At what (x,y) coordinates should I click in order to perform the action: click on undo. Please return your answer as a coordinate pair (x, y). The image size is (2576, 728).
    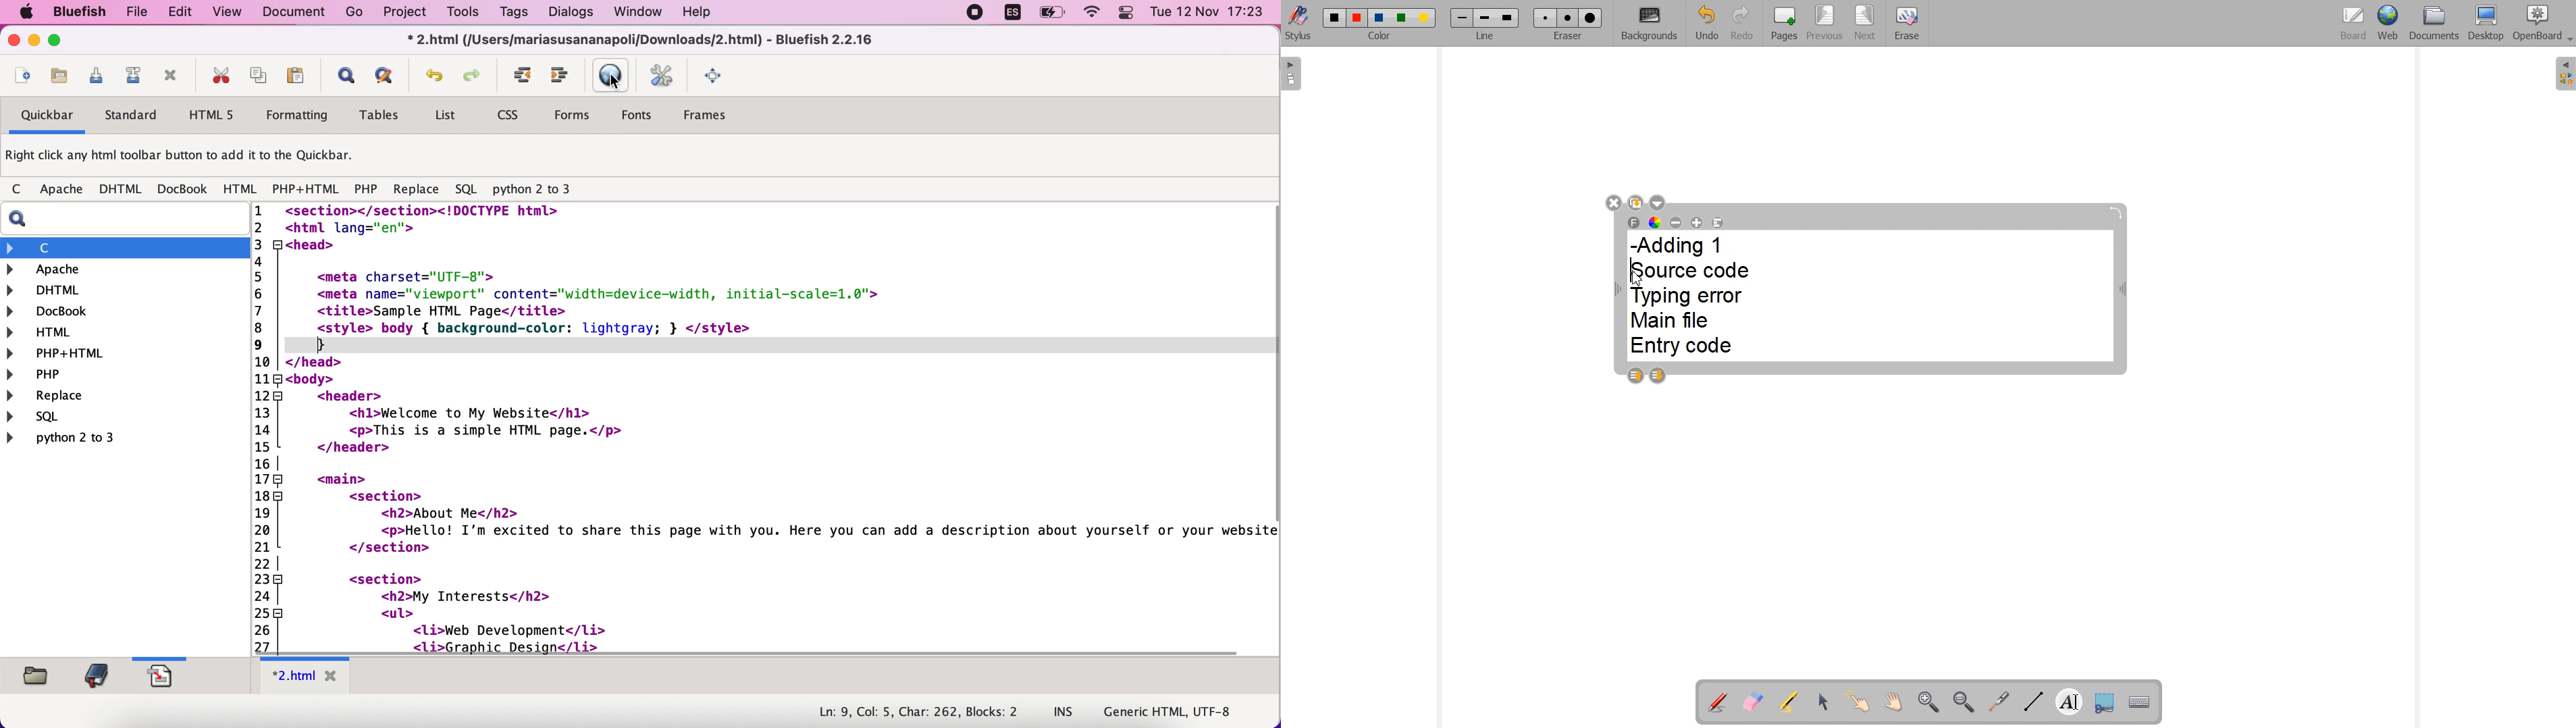
    Looking at the image, I should click on (435, 73).